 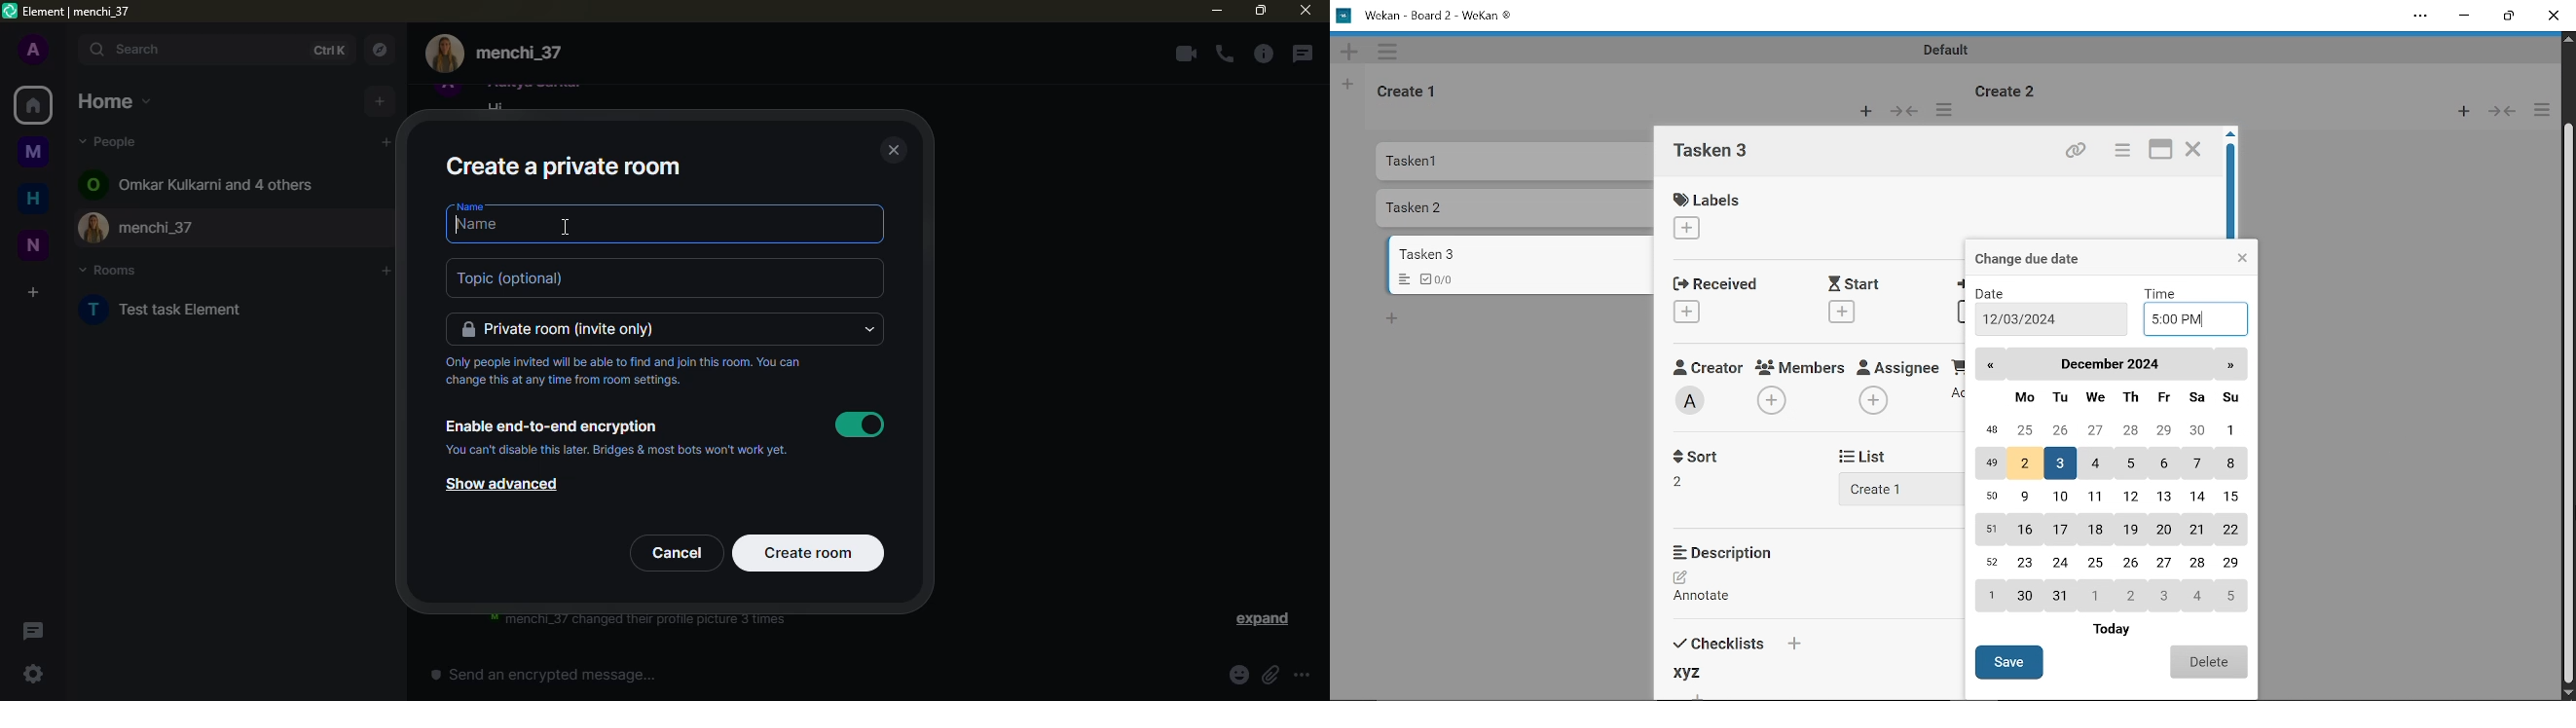 What do you see at coordinates (2074, 151) in the screenshot?
I see `Copy link of this card to clipboard` at bounding box center [2074, 151].